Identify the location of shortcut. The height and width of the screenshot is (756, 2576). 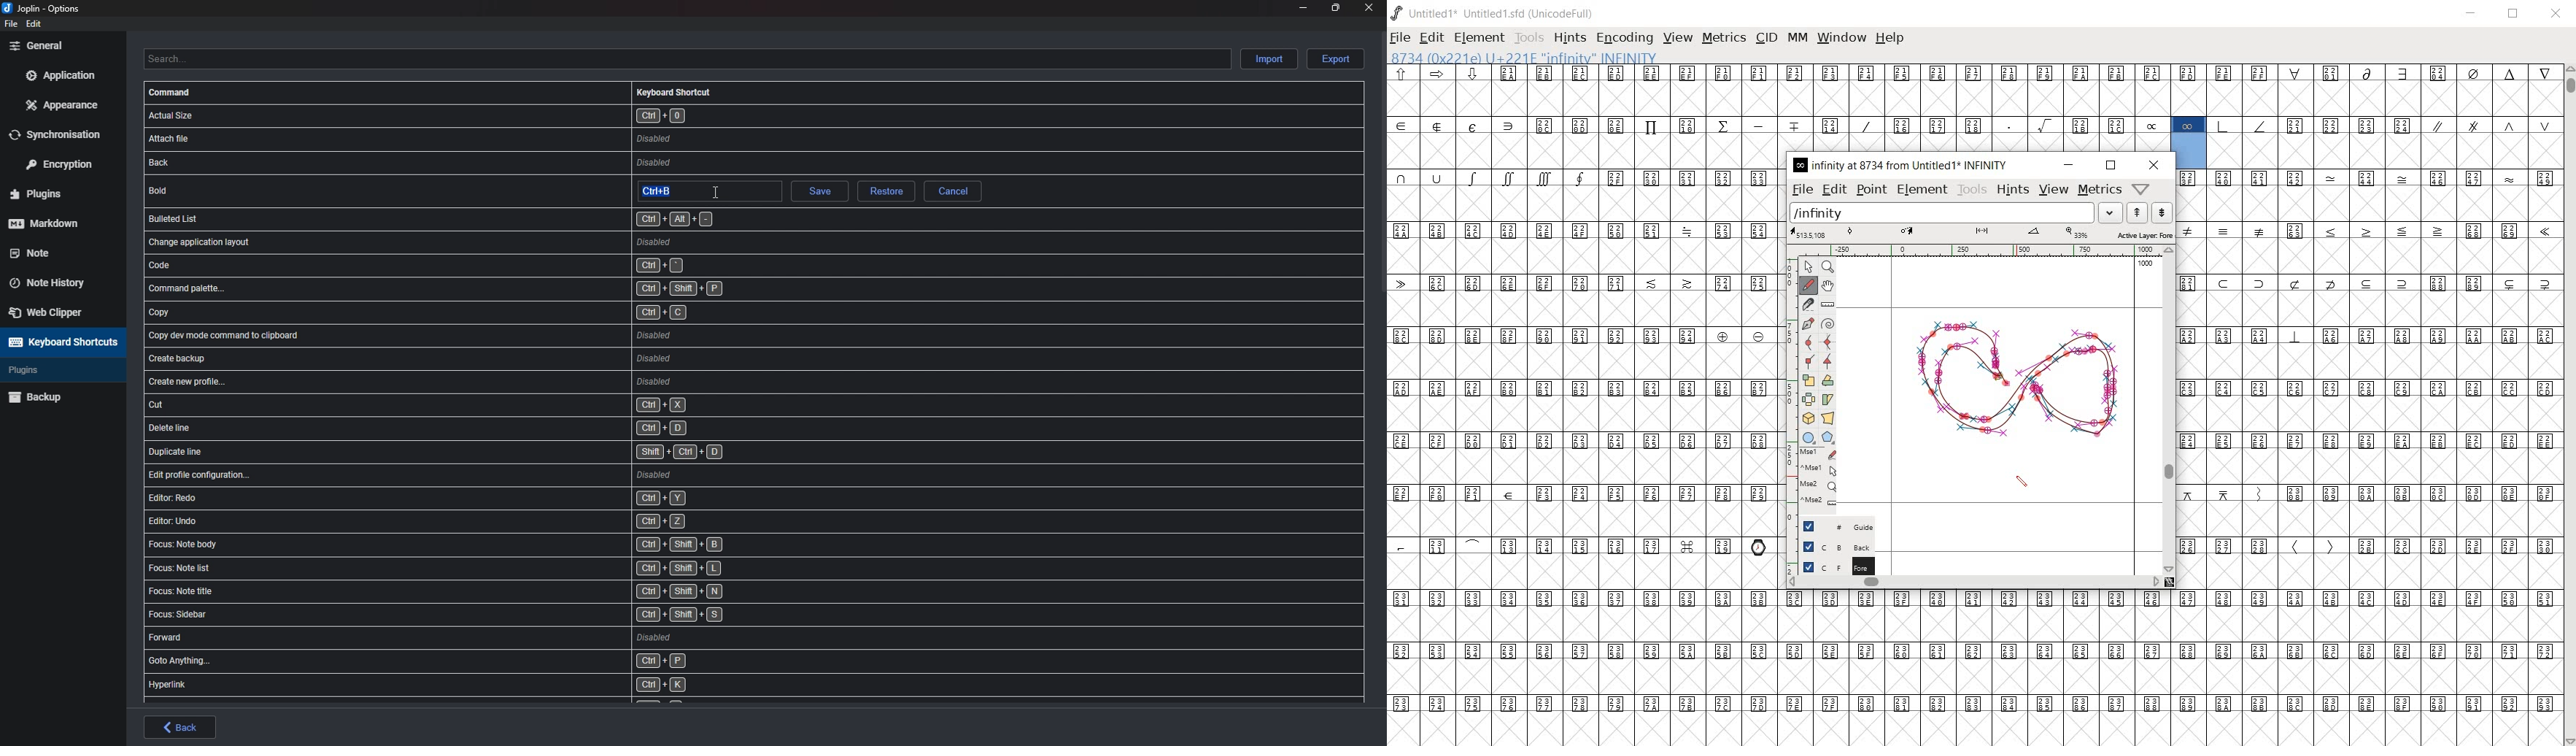
(492, 359).